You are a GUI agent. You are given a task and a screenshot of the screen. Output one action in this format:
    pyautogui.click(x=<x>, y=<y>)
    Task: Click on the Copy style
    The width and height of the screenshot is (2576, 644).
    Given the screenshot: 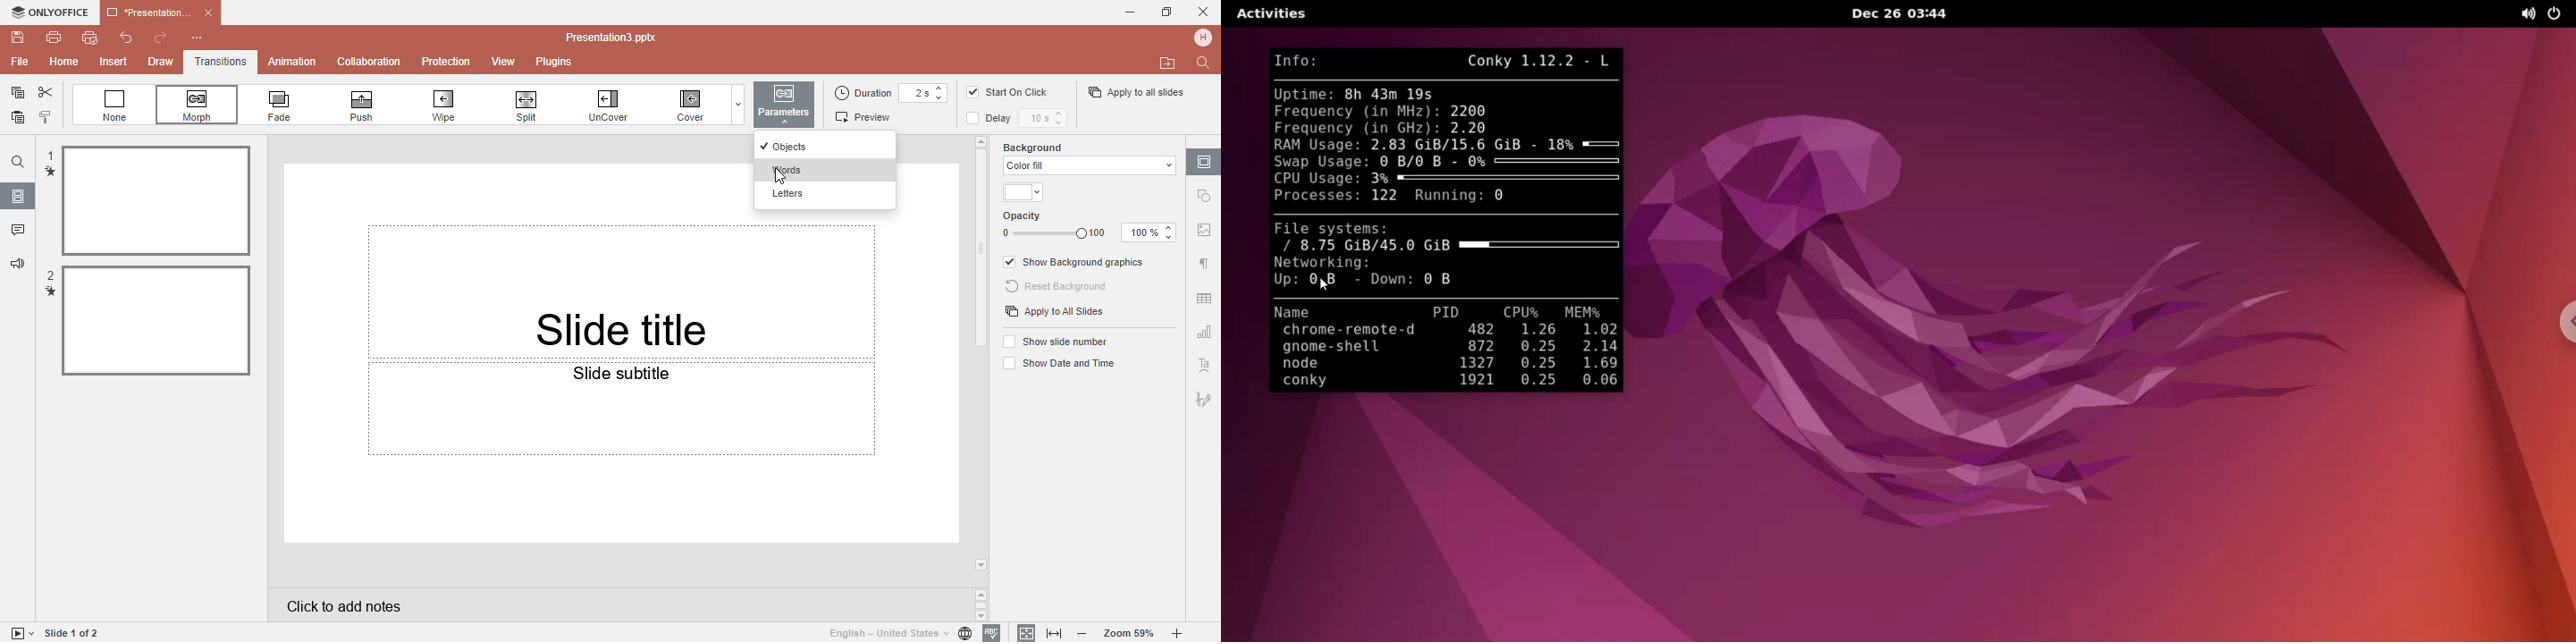 What is the action you would take?
    pyautogui.click(x=46, y=119)
    